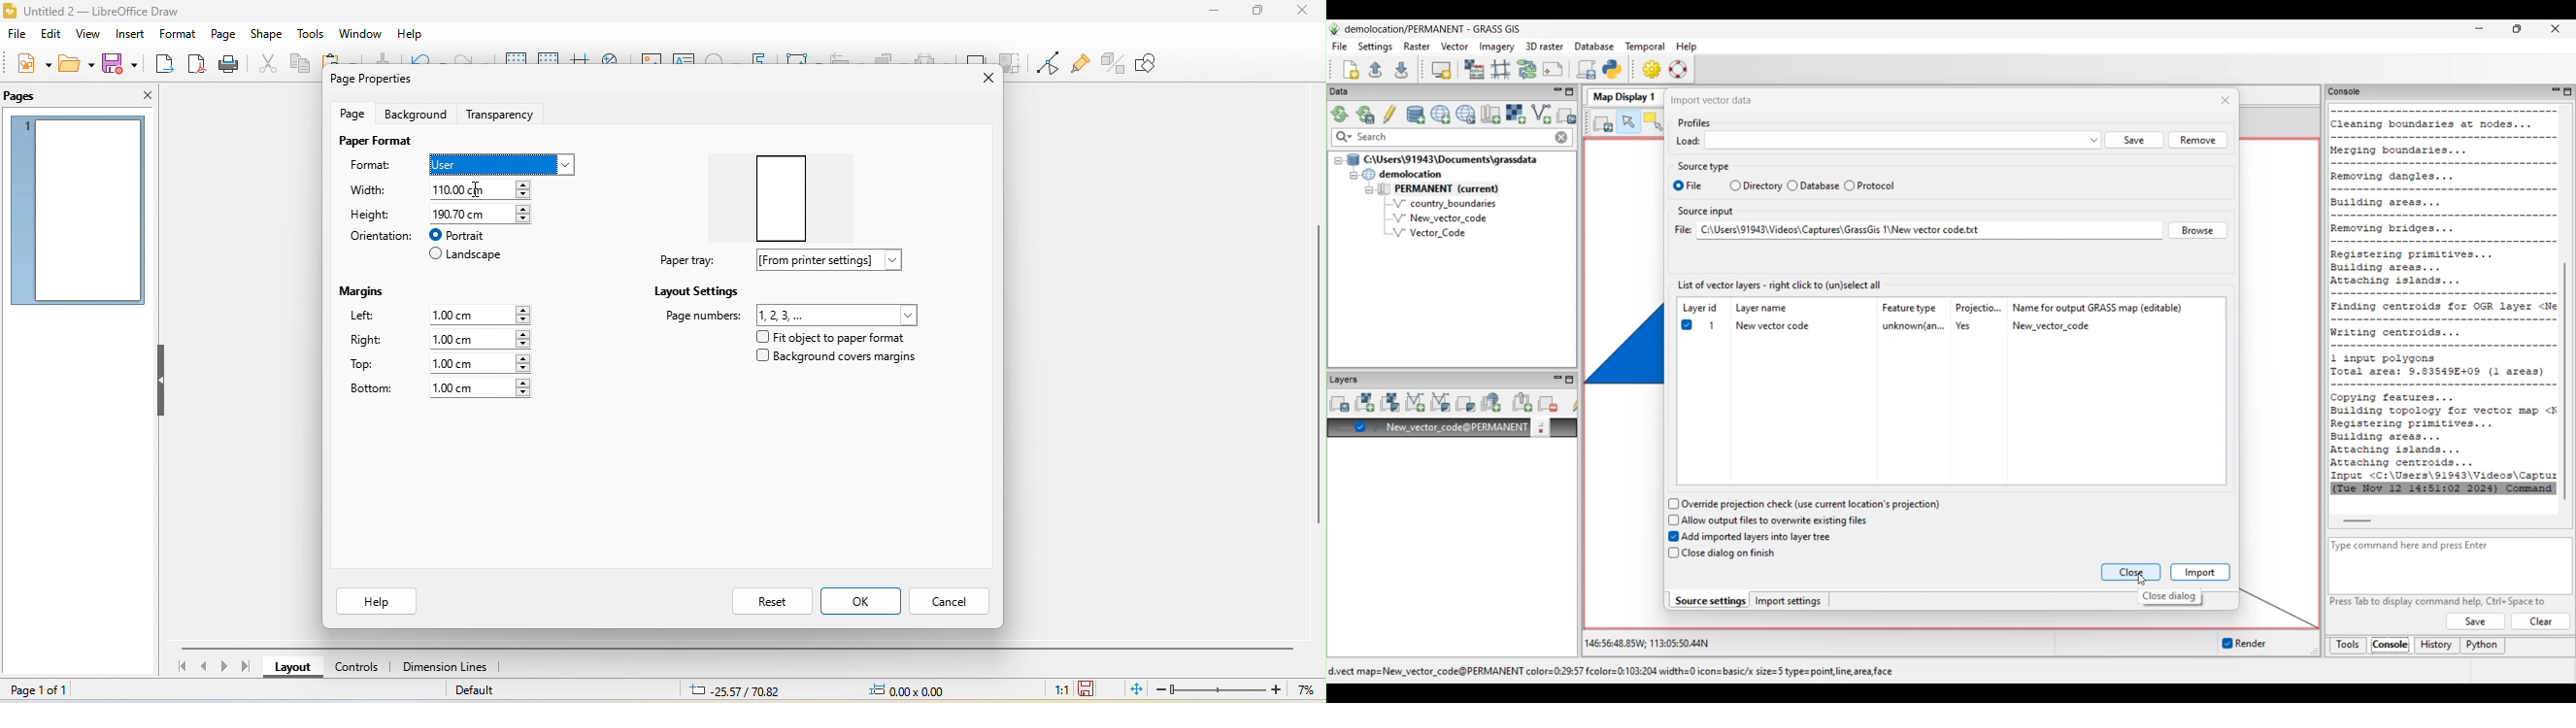 This screenshot has height=728, width=2576. Describe the element at coordinates (788, 191) in the screenshot. I see `paper` at that location.